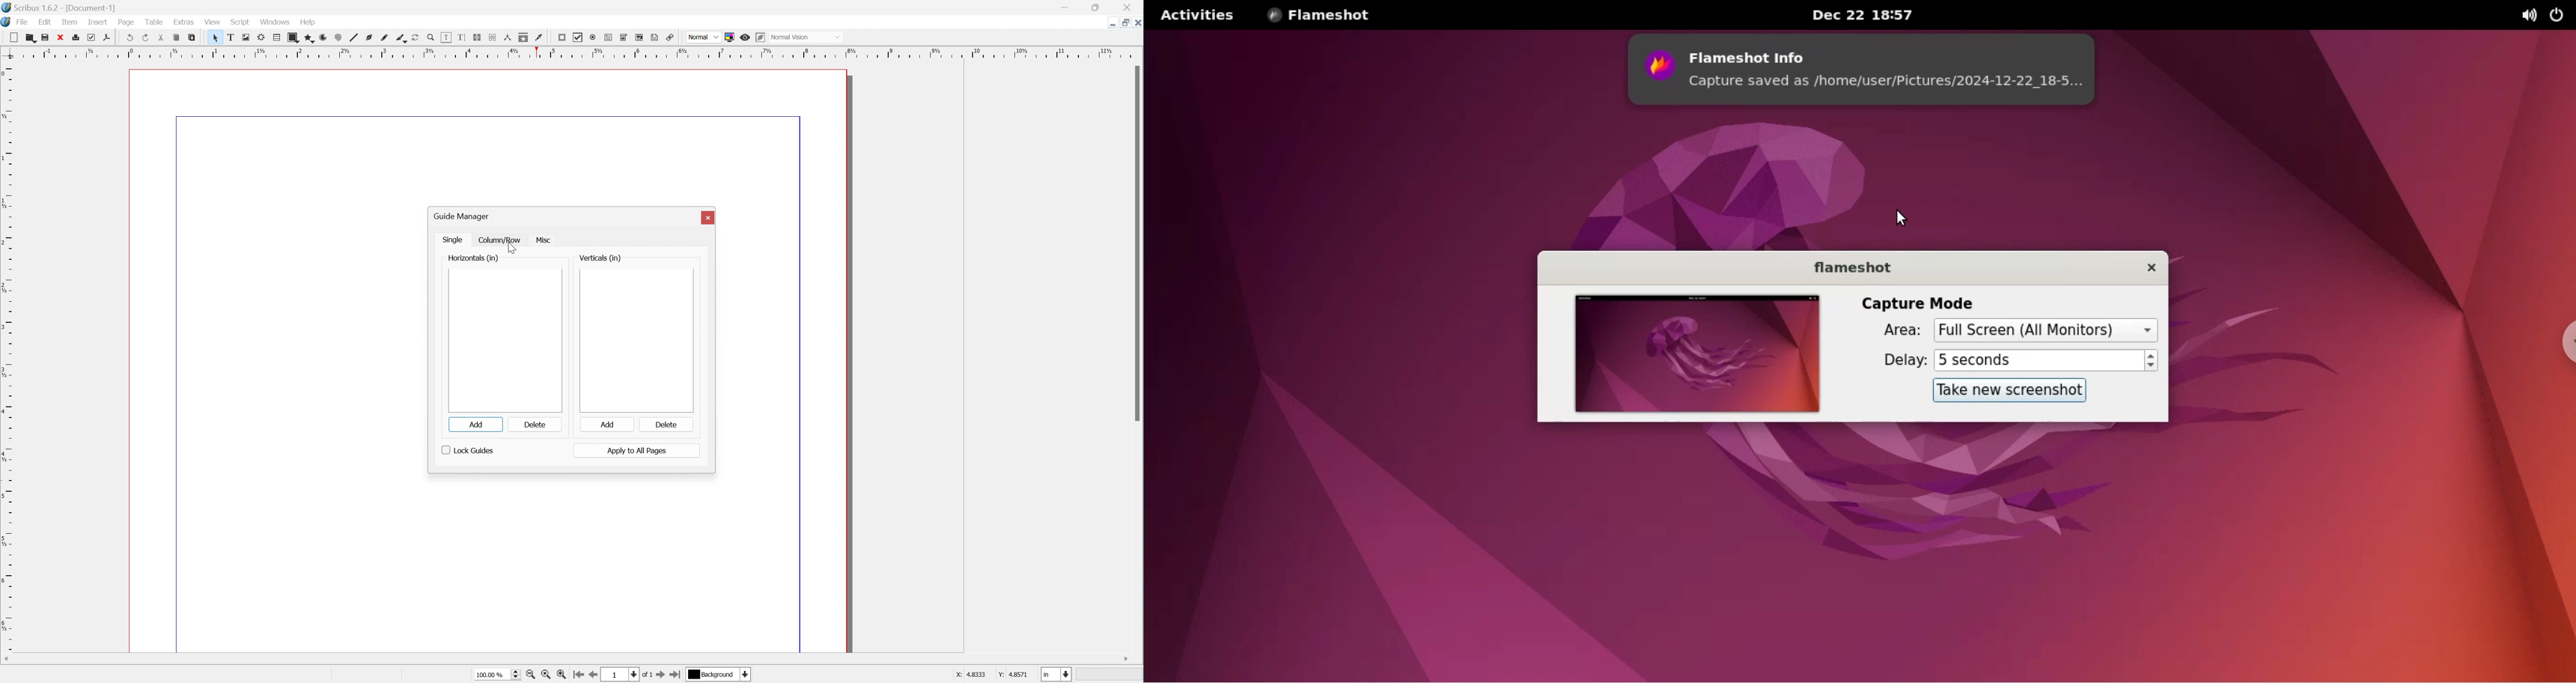 This screenshot has width=2576, height=700. I want to click on go to previous page, so click(593, 676).